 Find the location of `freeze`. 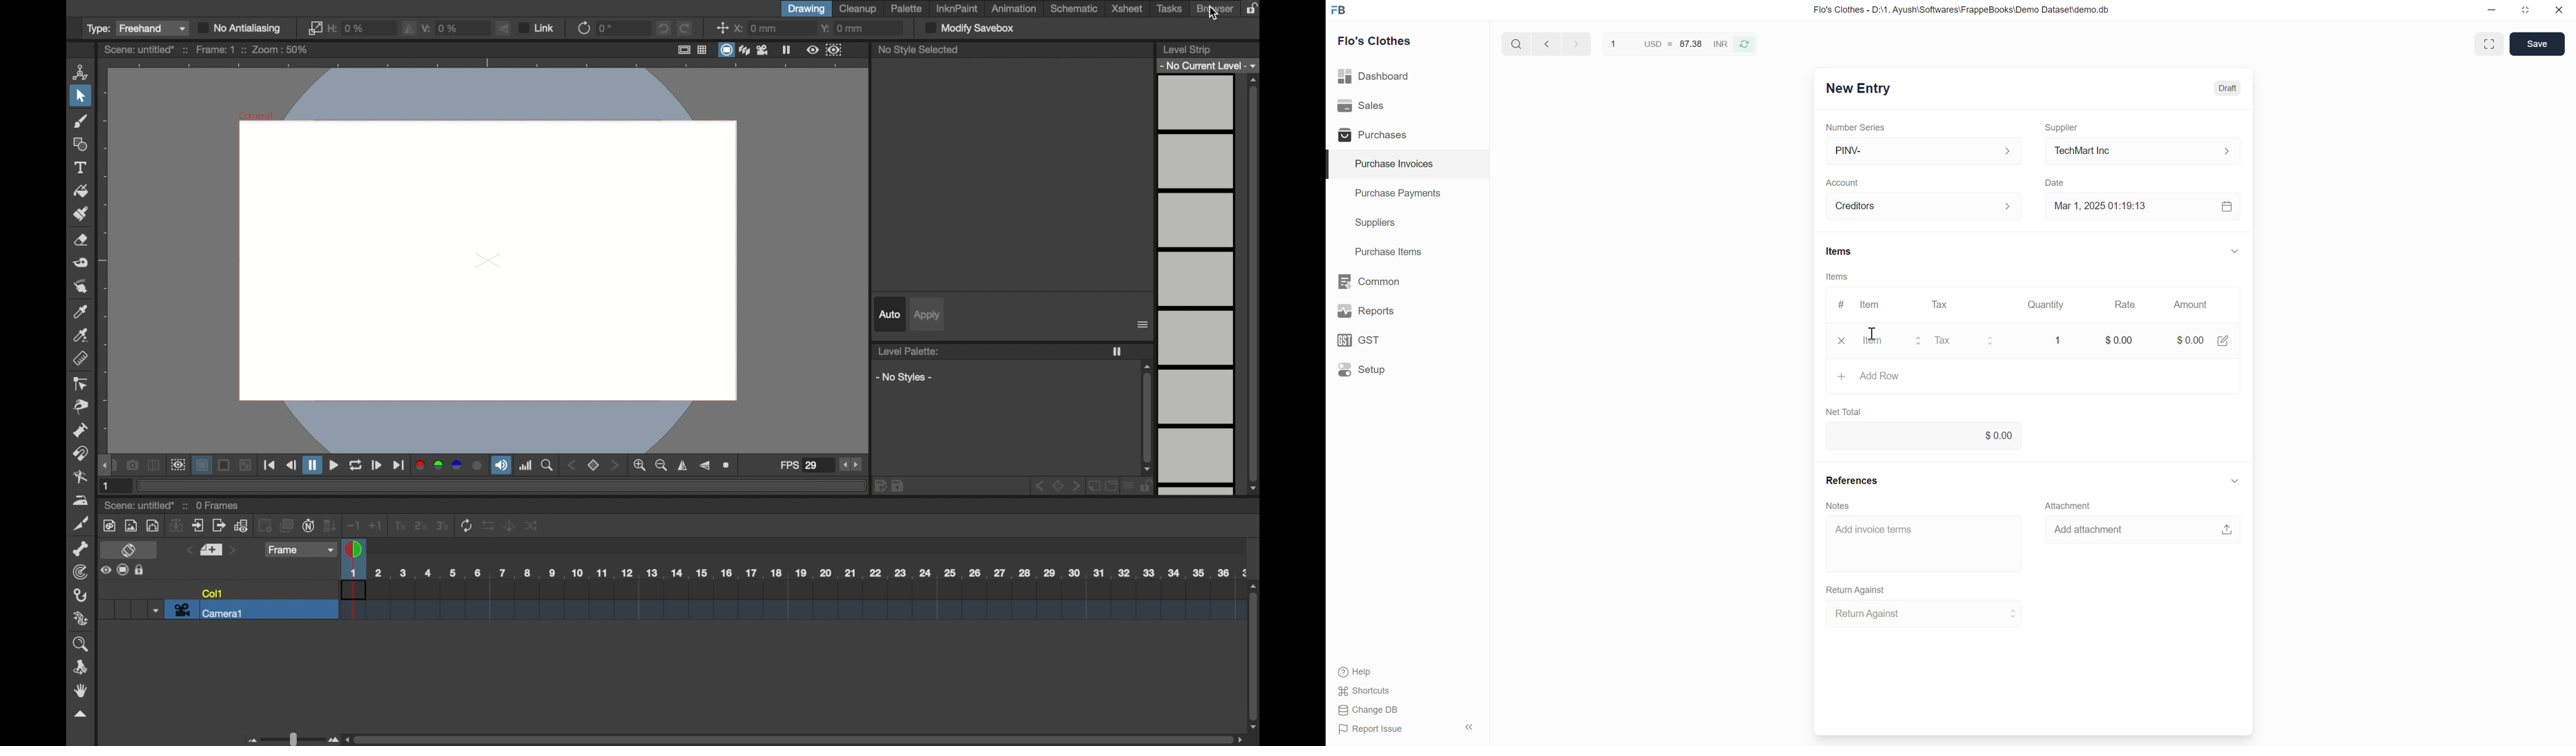

freeze is located at coordinates (1117, 352).